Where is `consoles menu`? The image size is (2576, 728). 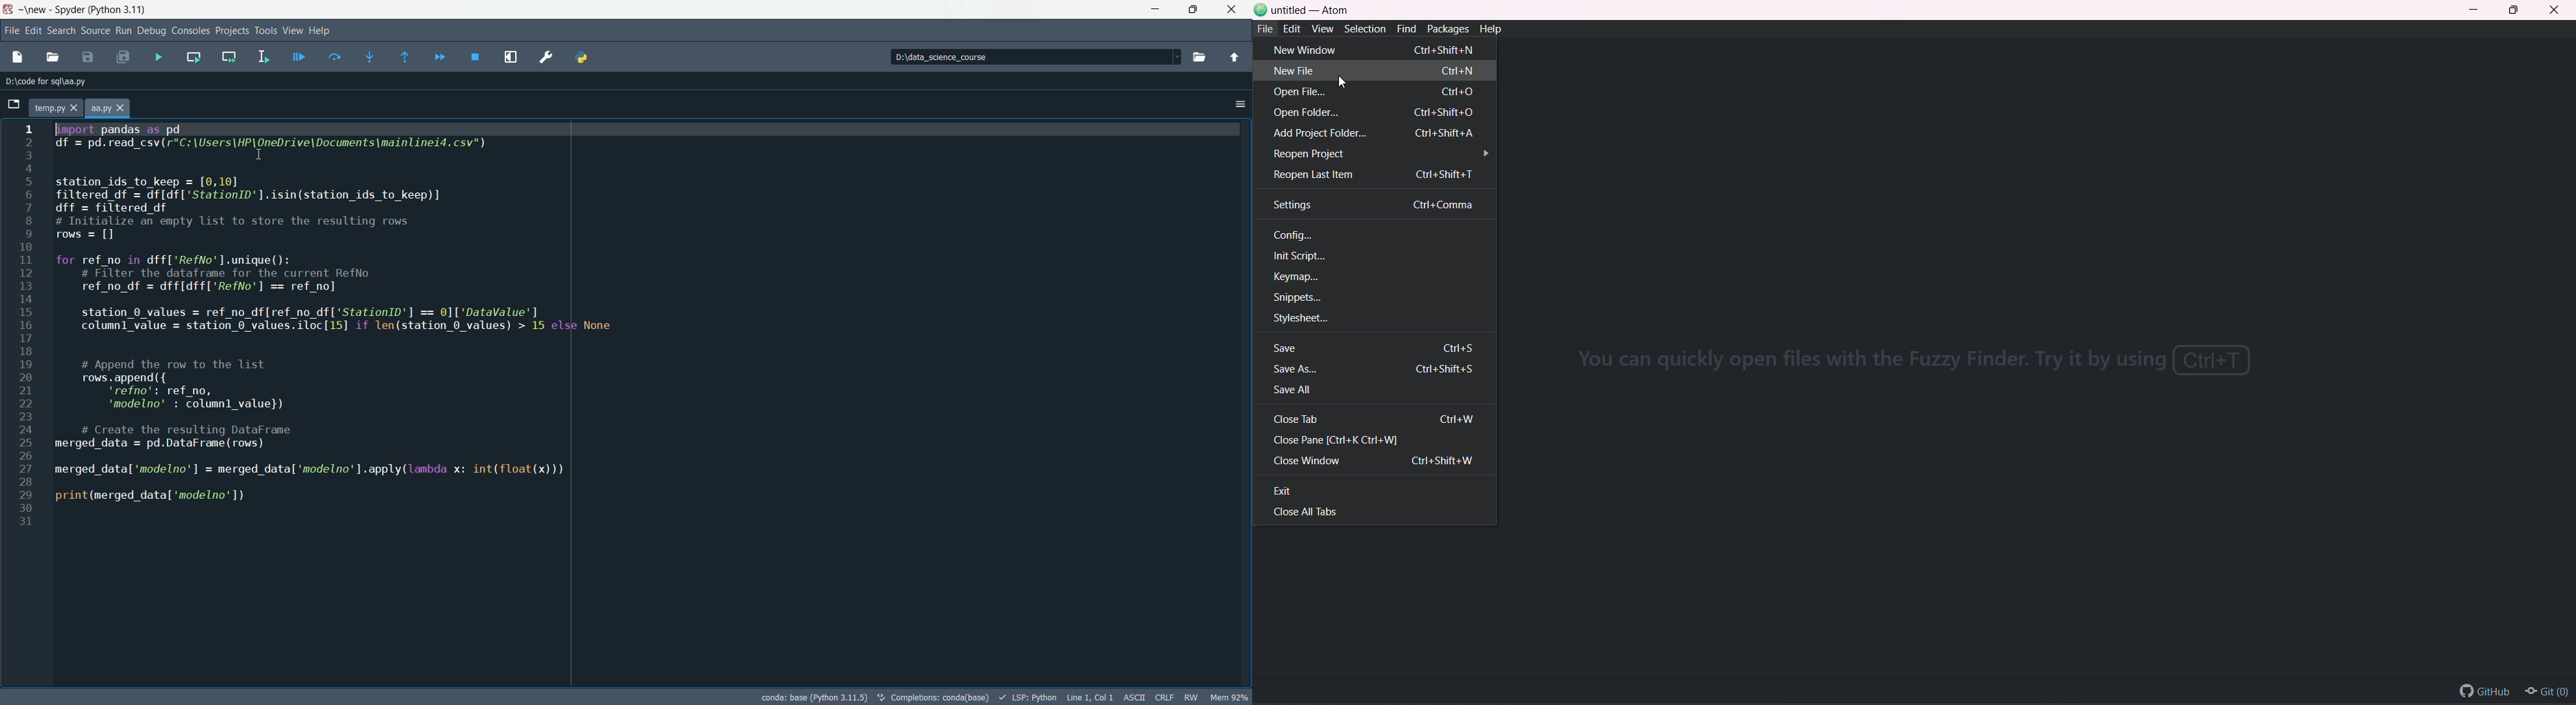
consoles menu is located at coordinates (191, 30).